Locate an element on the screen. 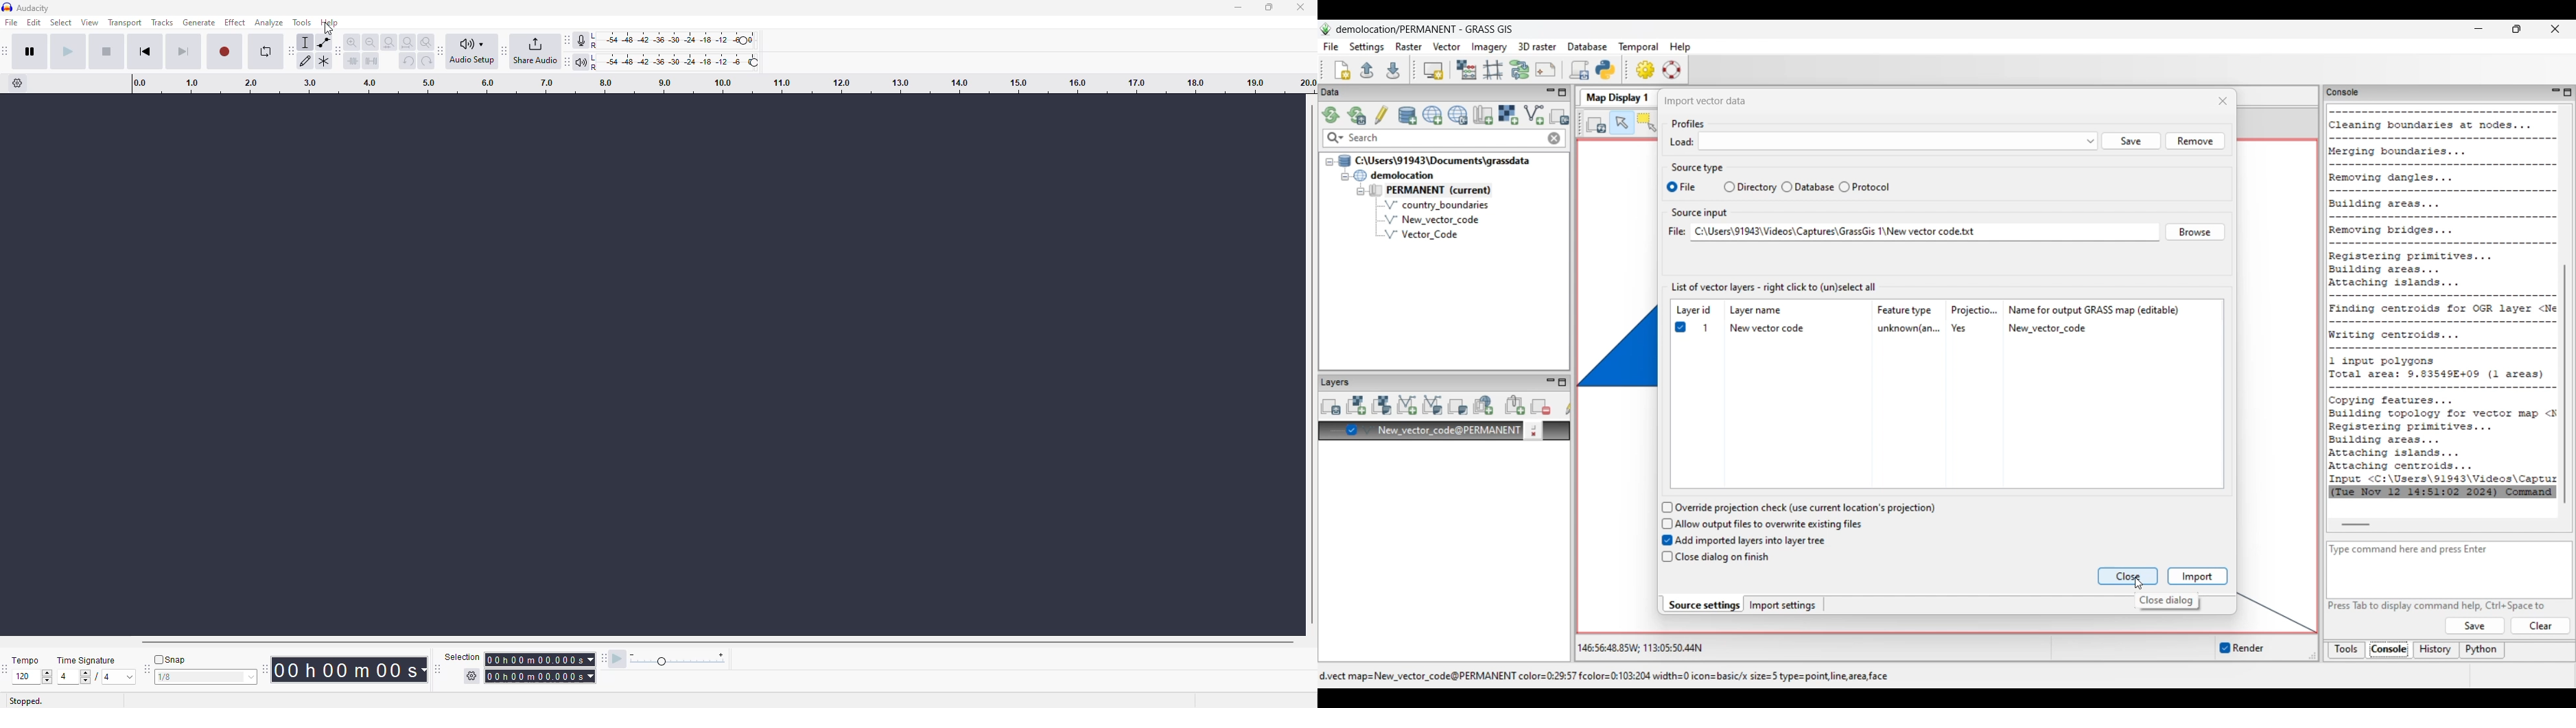 This screenshot has width=2576, height=728. zoom toggle is located at coordinates (425, 40).